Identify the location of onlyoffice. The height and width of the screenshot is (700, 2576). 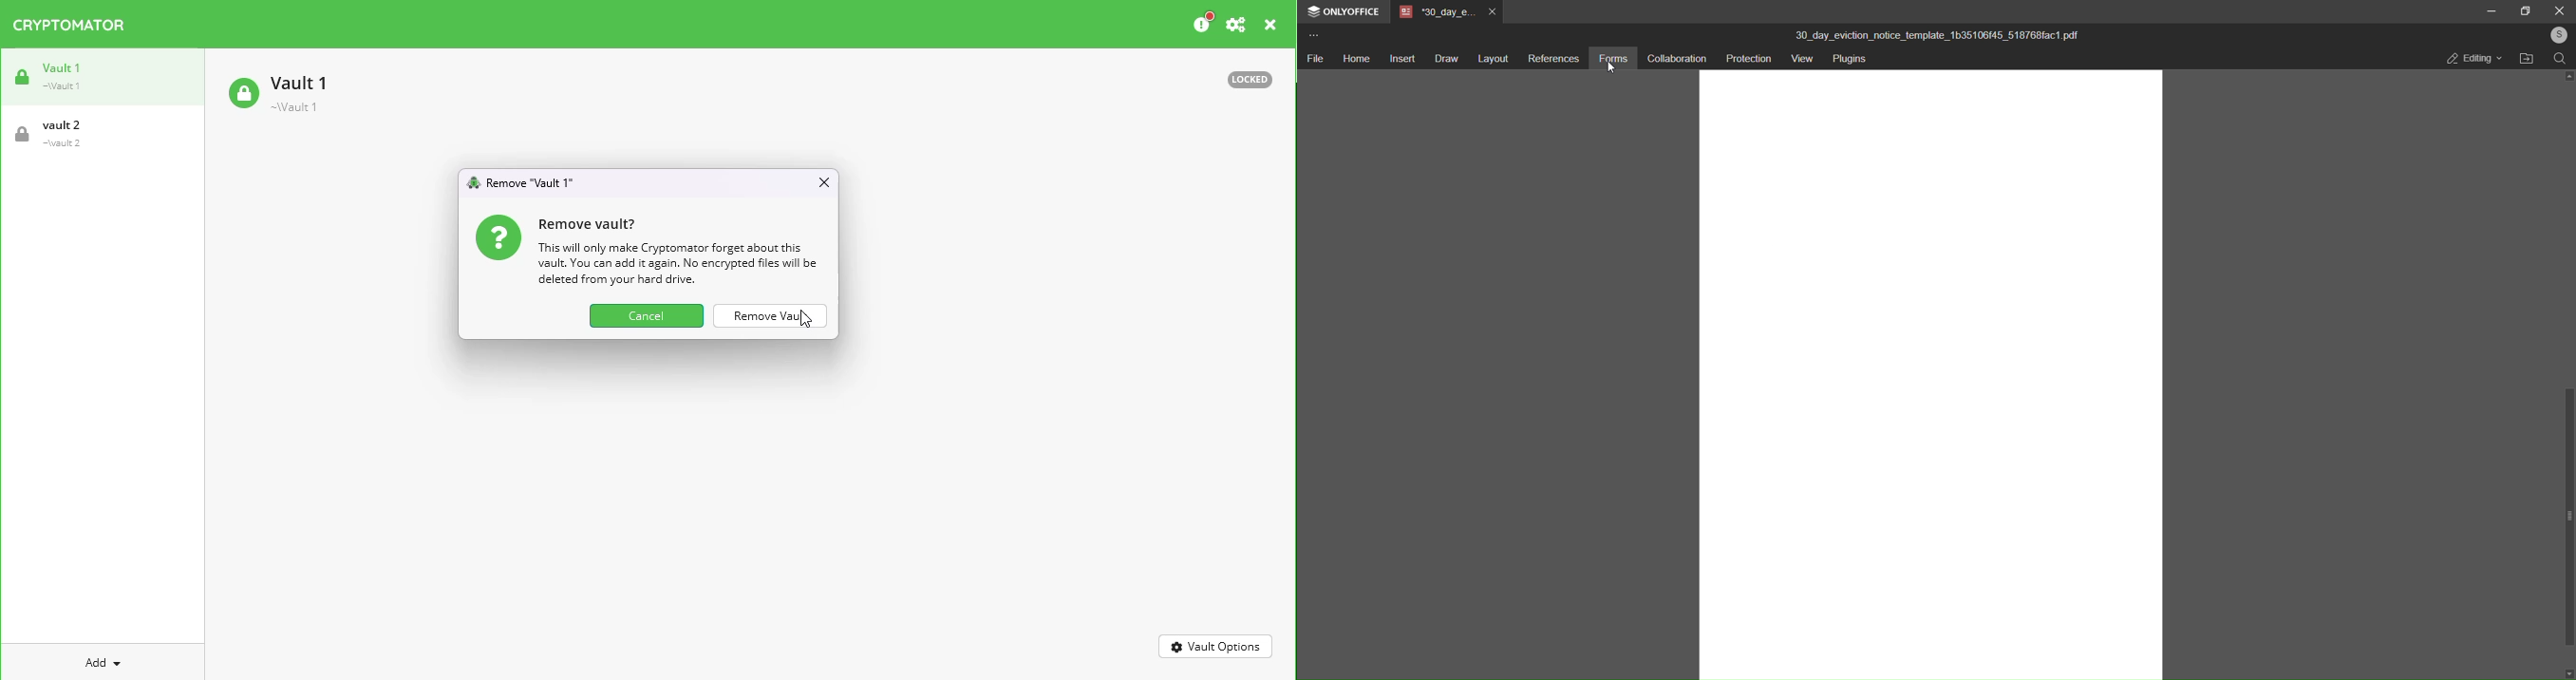
(1354, 12).